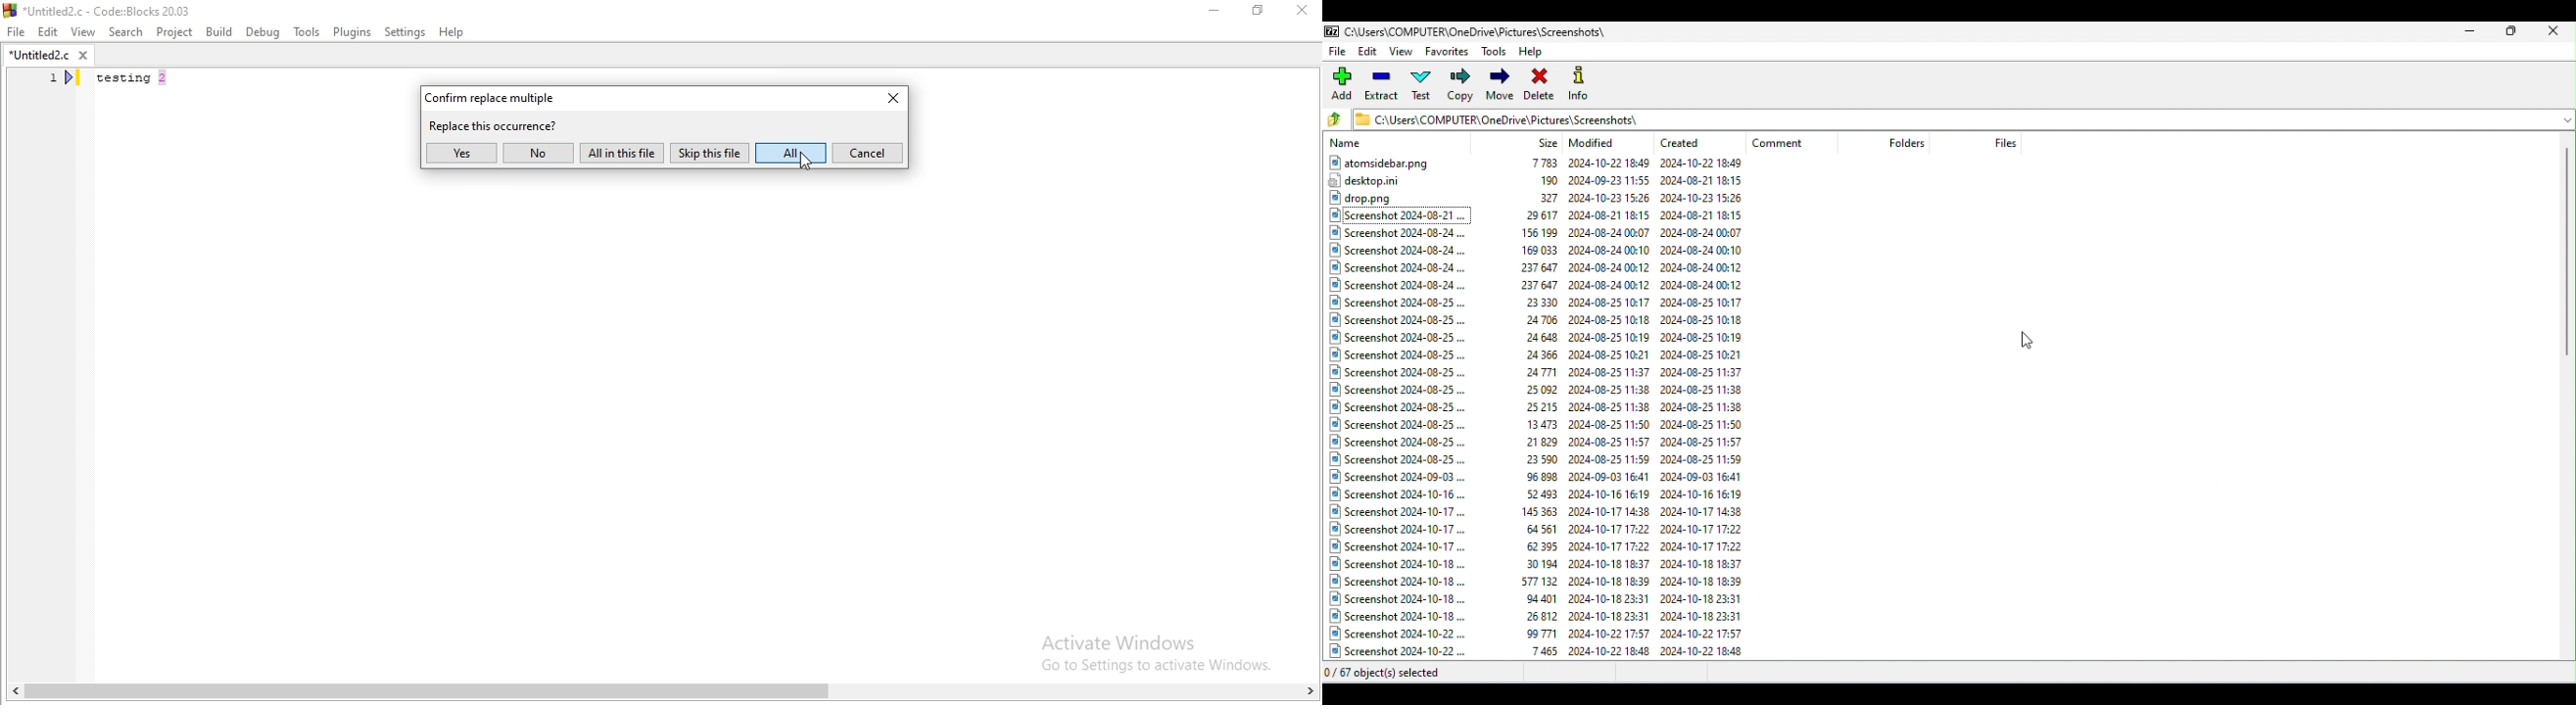  I want to click on Add, so click(1345, 84).